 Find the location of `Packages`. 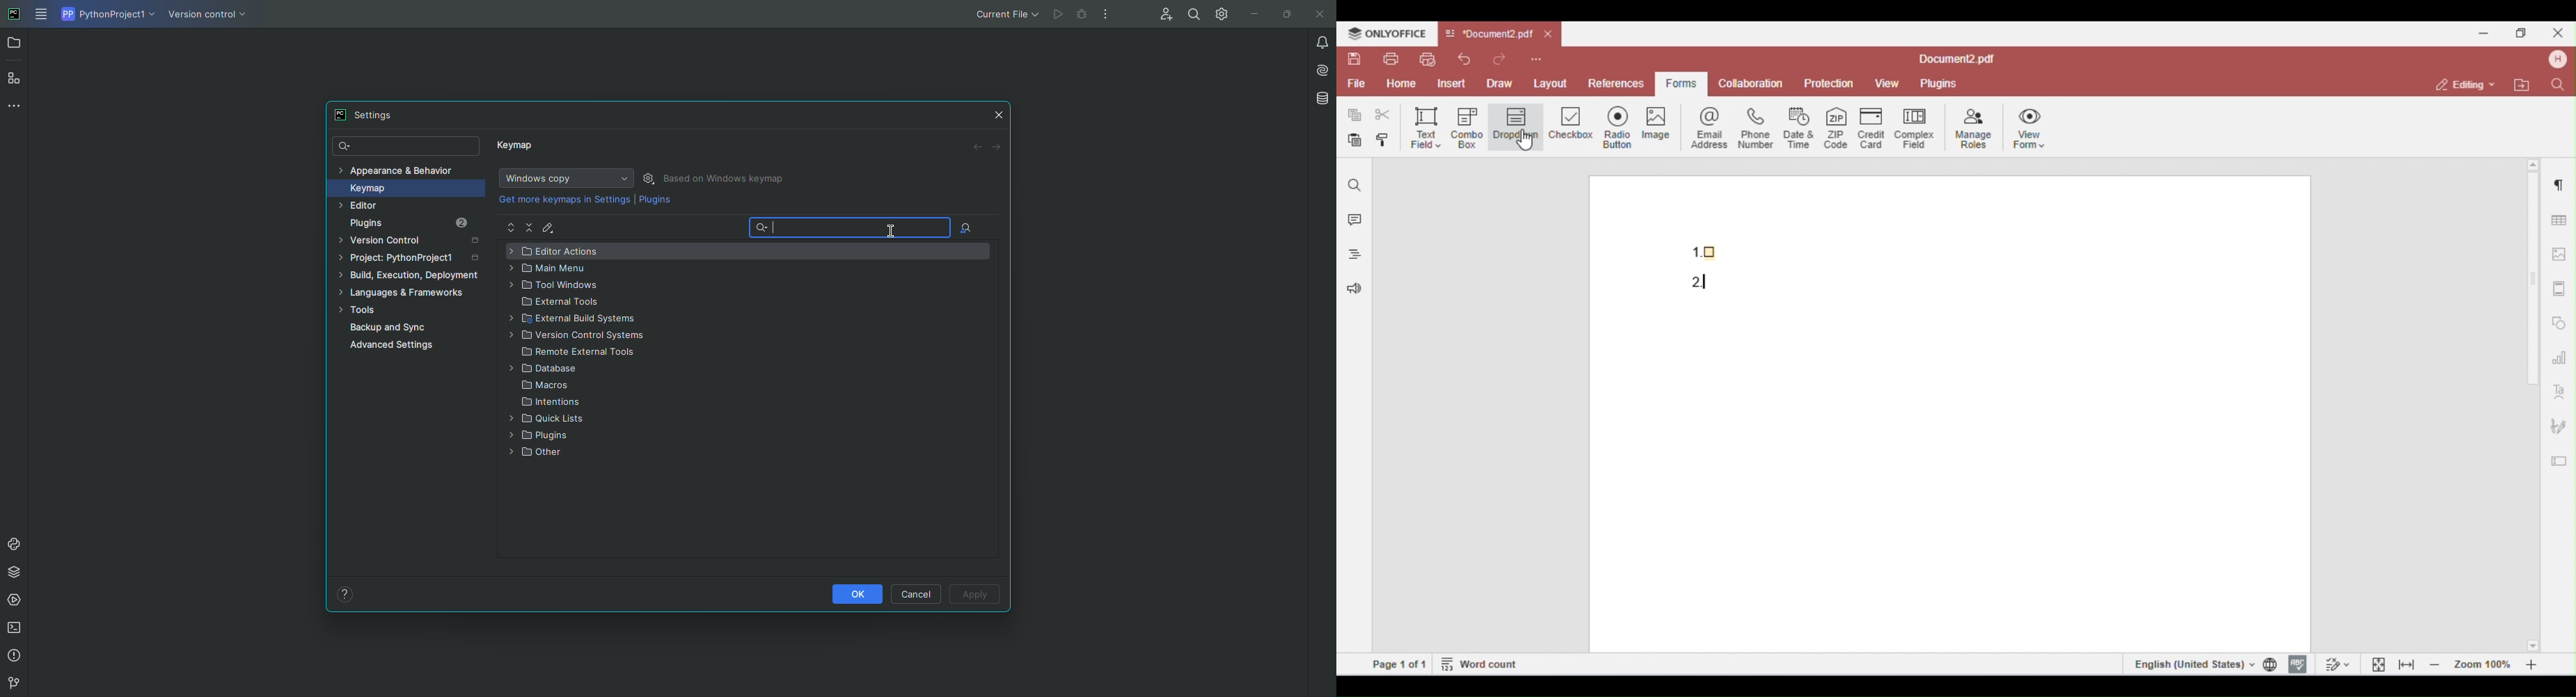

Packages is located at coordinates (17, 572).